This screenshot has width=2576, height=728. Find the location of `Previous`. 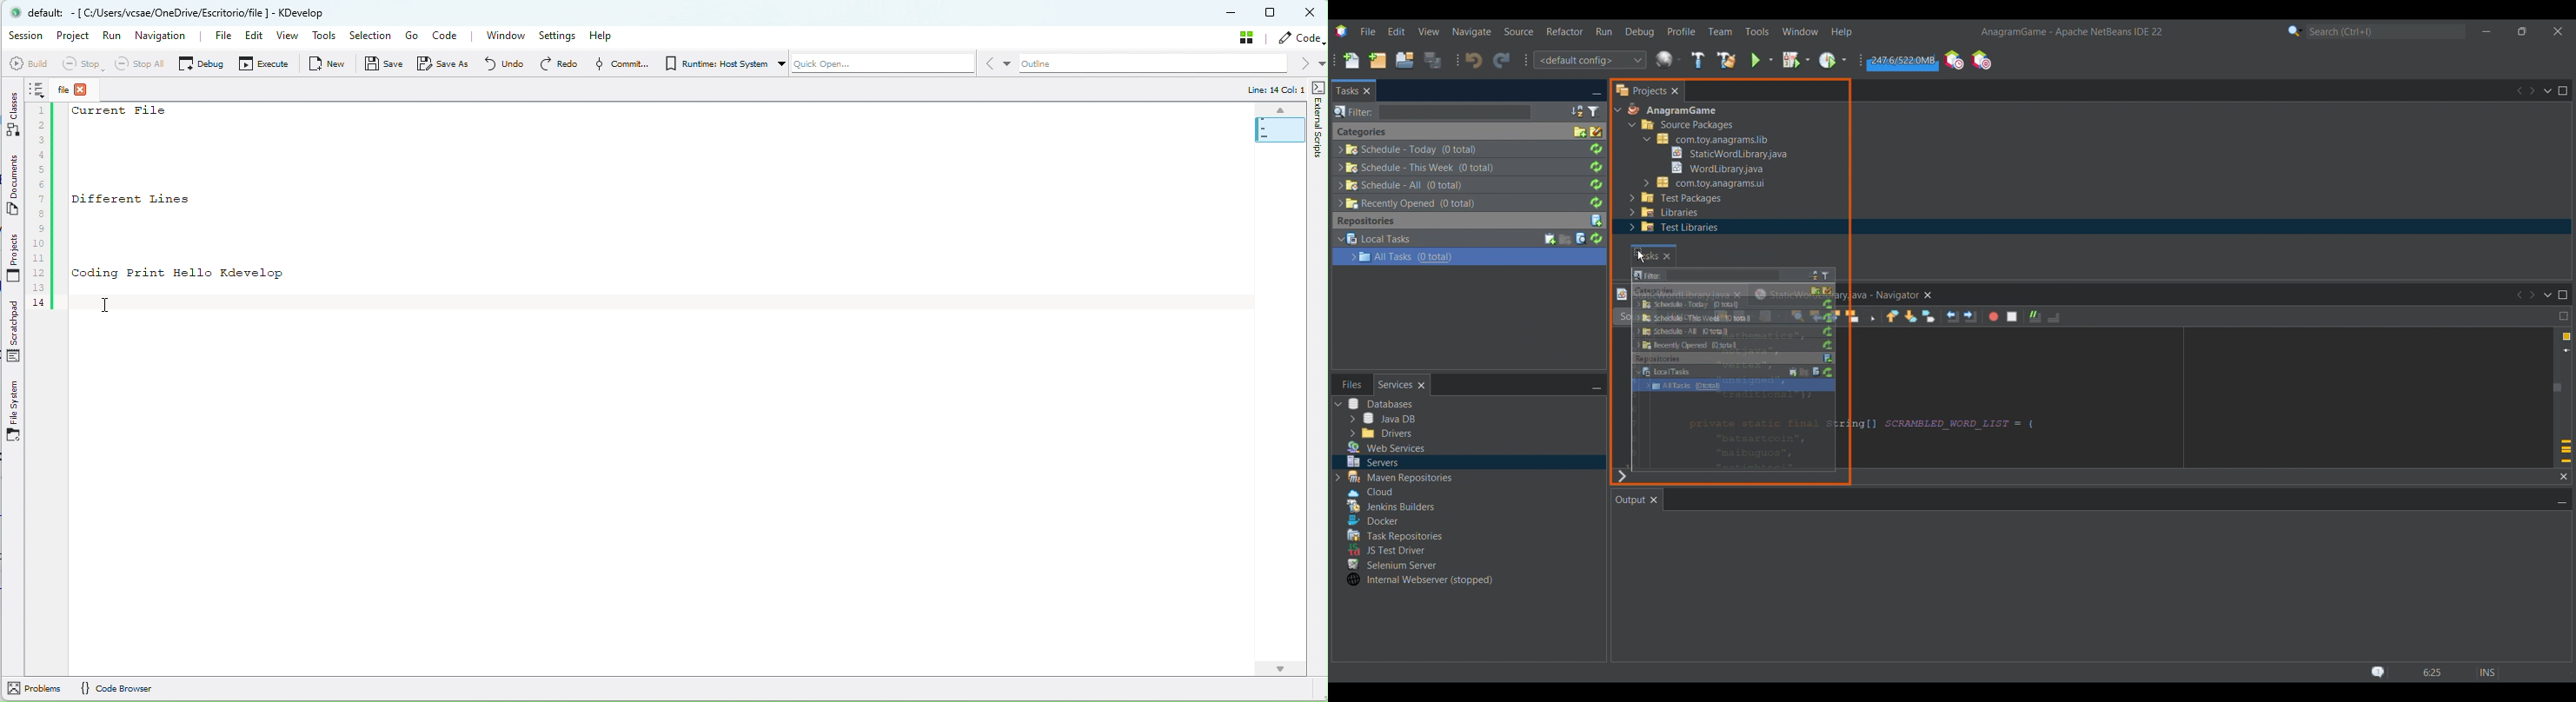

Previous is located at coordinates (2519, 294).